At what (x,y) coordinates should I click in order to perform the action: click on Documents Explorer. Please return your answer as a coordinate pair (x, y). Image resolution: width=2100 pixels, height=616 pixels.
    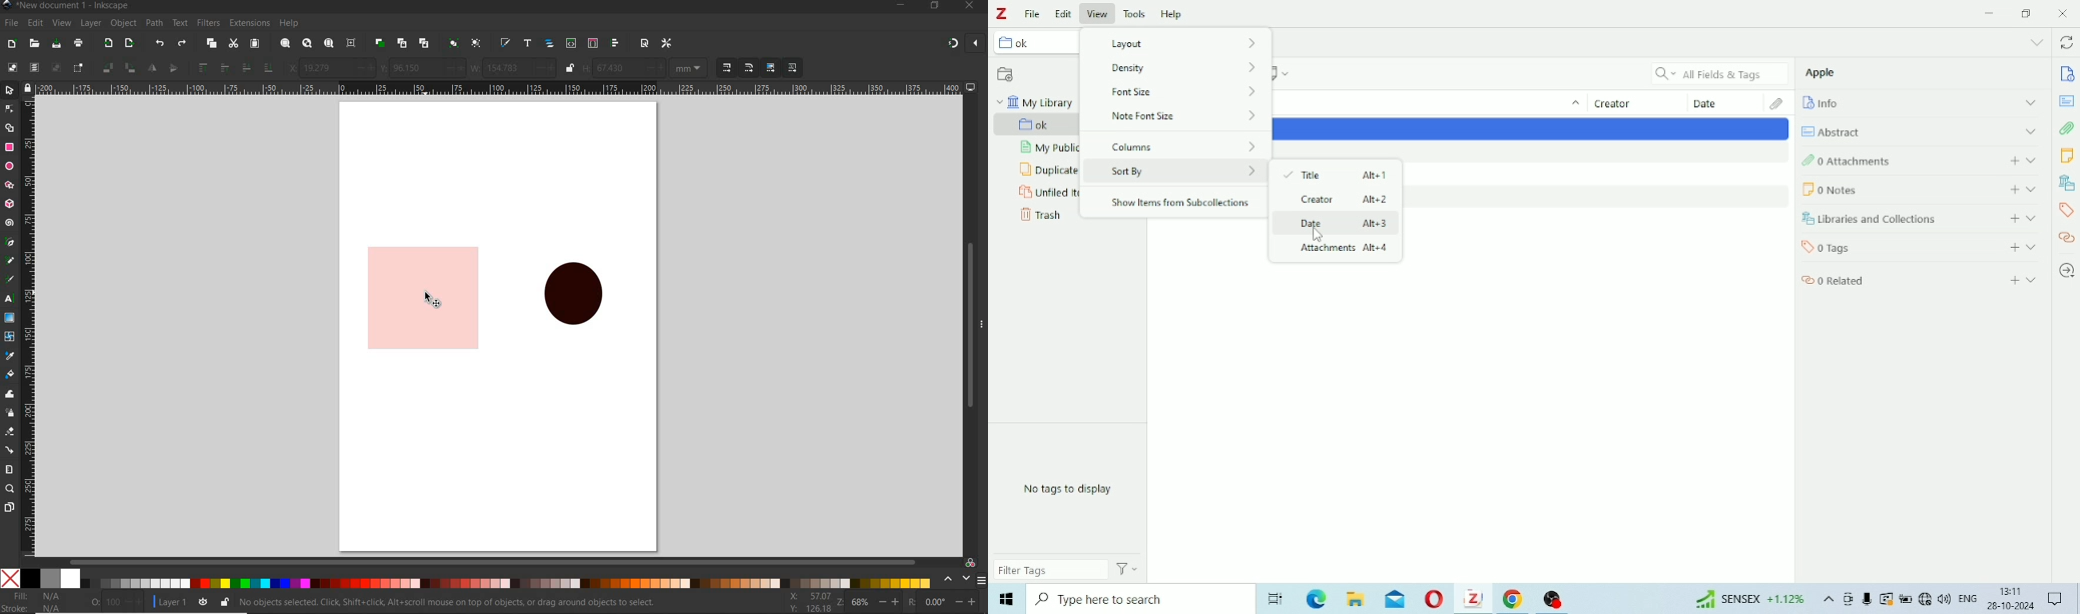
    Looking at the image, I should click on (1355, 601).